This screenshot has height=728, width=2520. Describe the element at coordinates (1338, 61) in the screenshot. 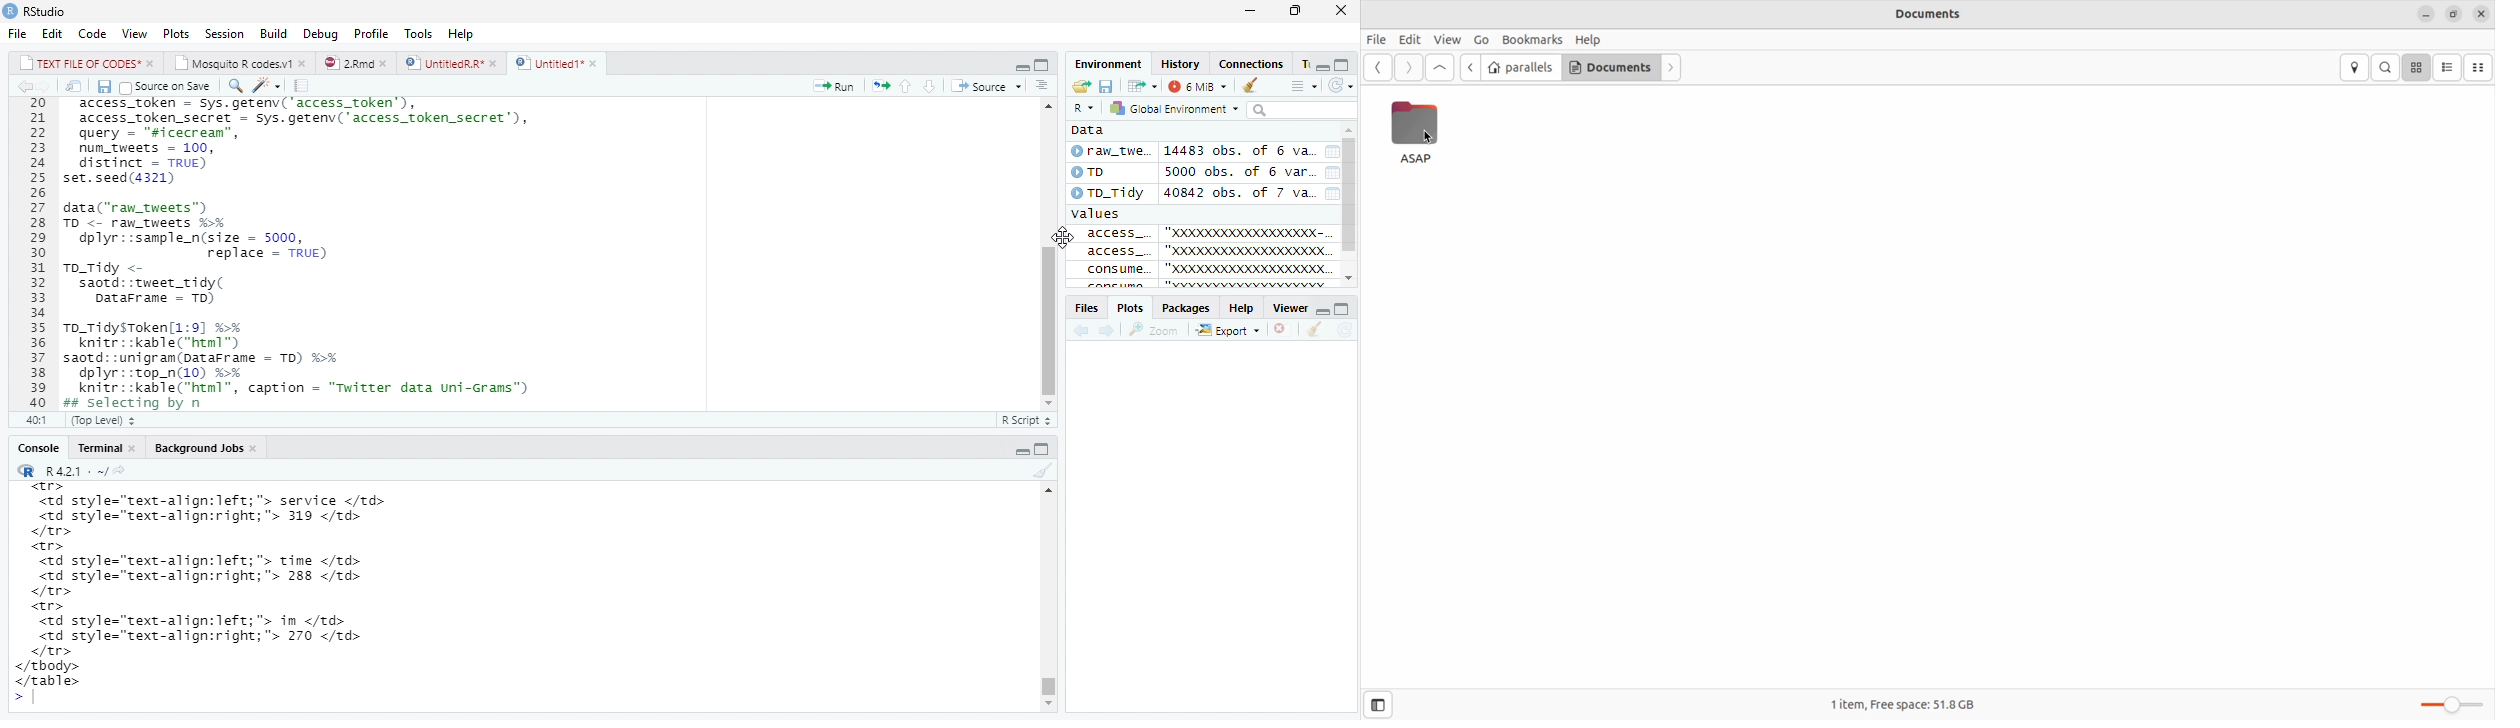

I see `minimize/maximize` at that location.